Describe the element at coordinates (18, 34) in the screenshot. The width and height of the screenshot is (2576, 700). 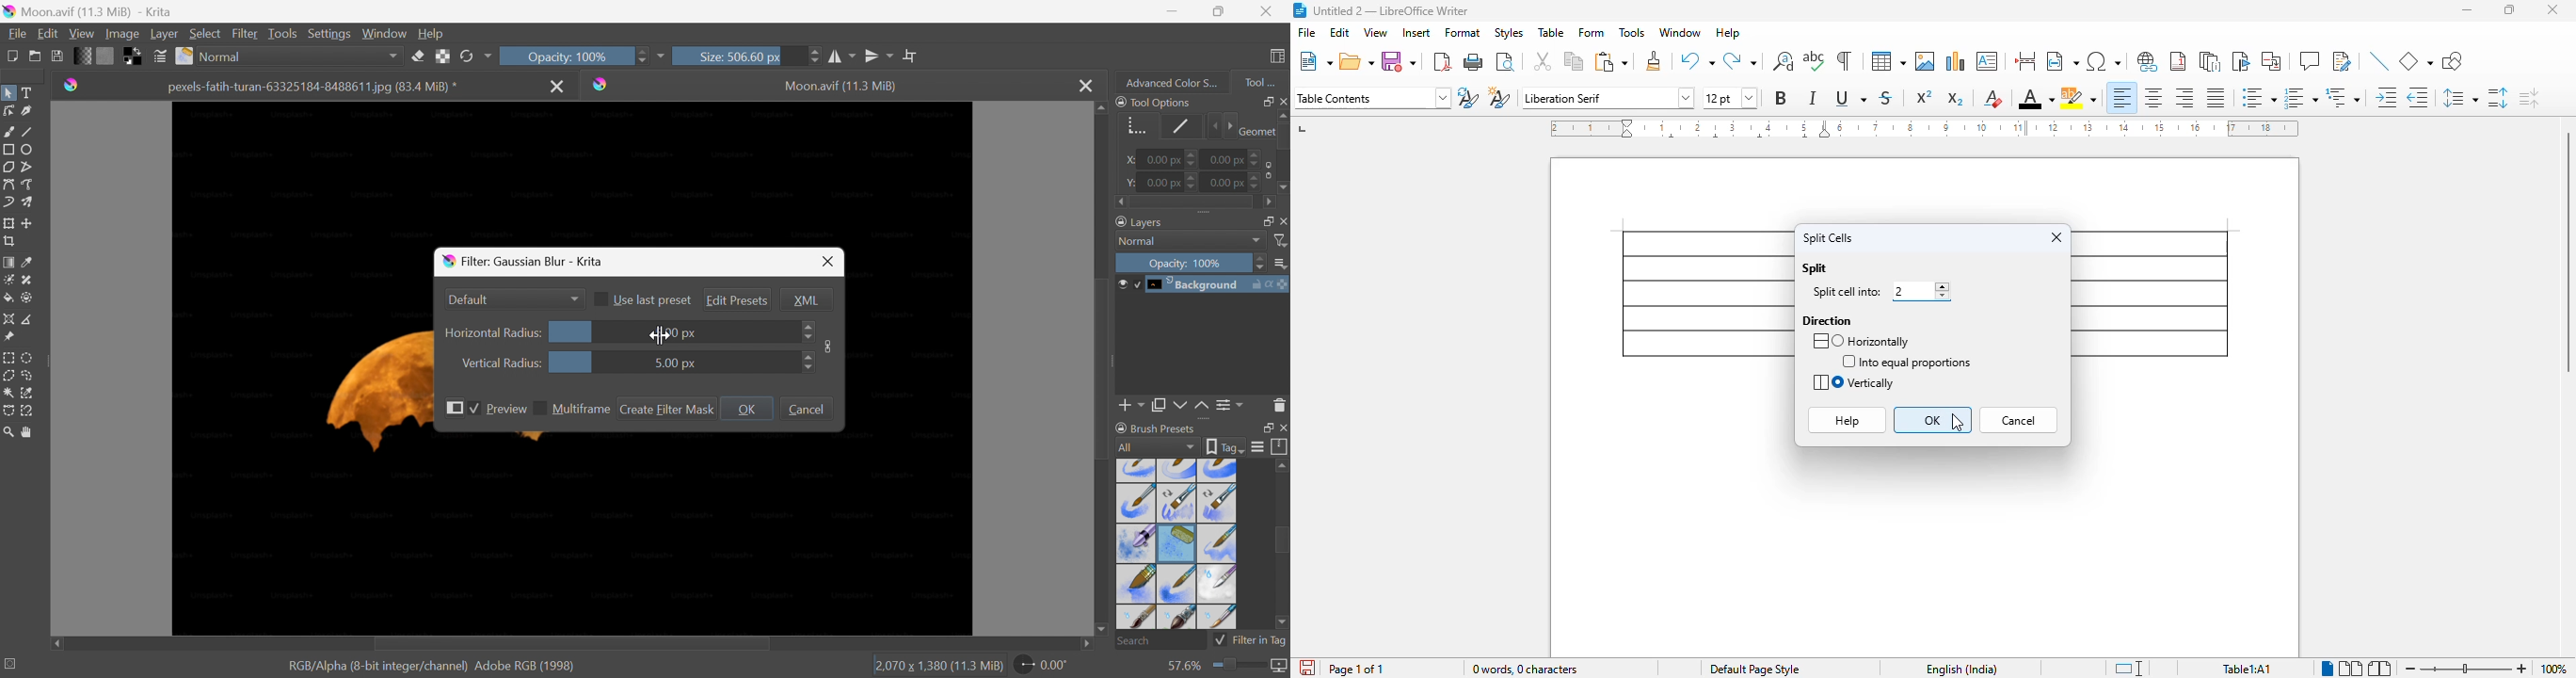
I see `File` at that location.